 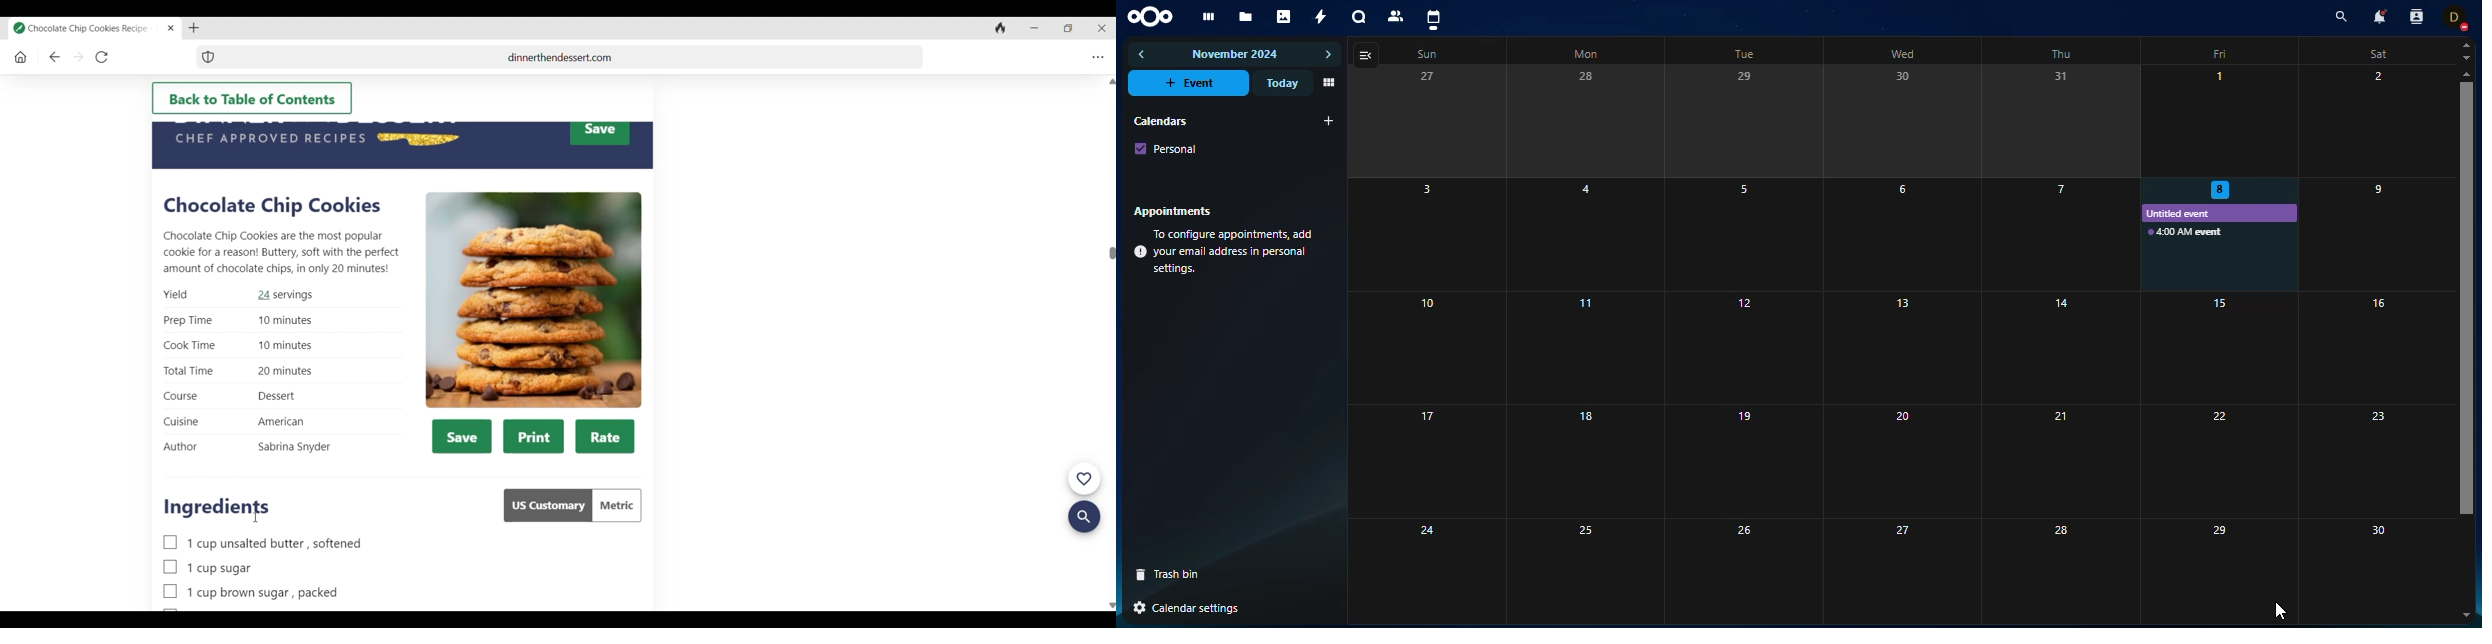 What do you see at coordinates (263, 543) in the screenshot?
I see `1 cup unsalted butter, softened` at bounding box center [263, 543].